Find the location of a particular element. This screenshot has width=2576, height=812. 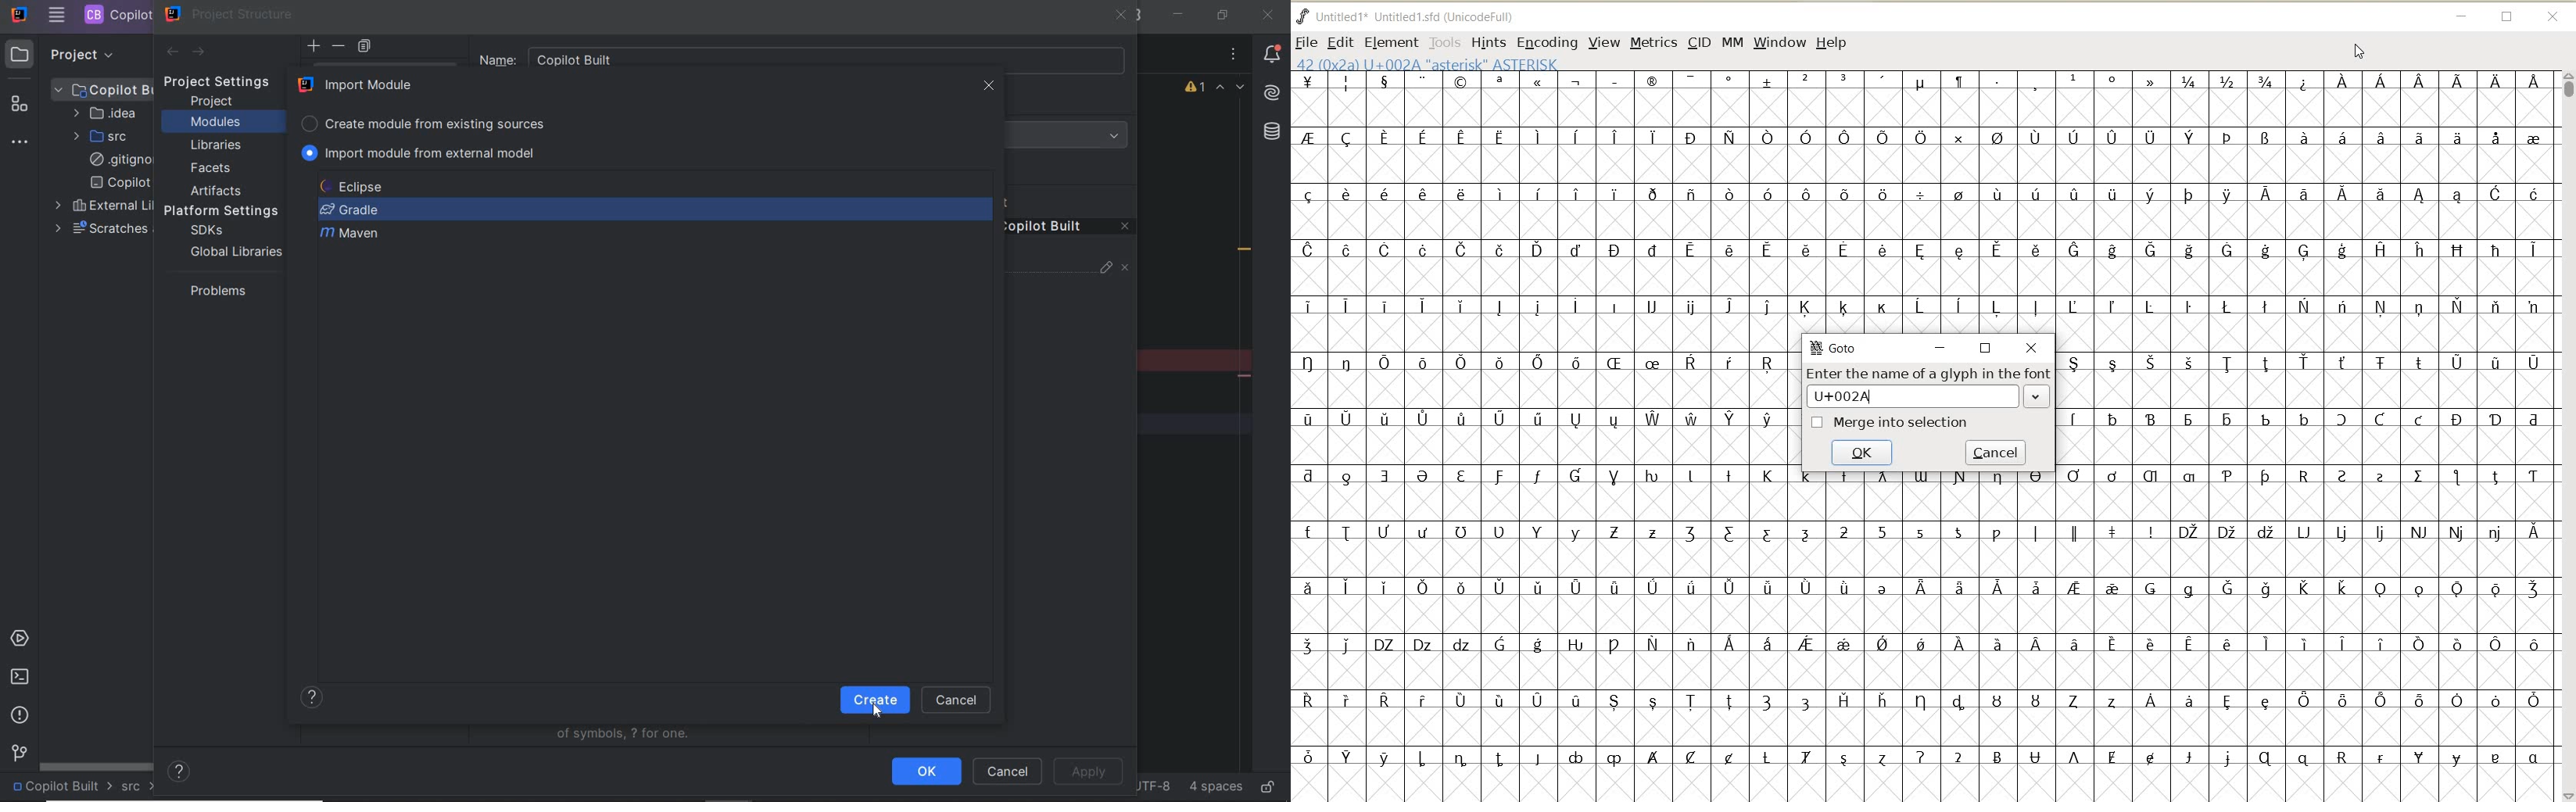

RESTORE is located at coordinates (2507, 17).